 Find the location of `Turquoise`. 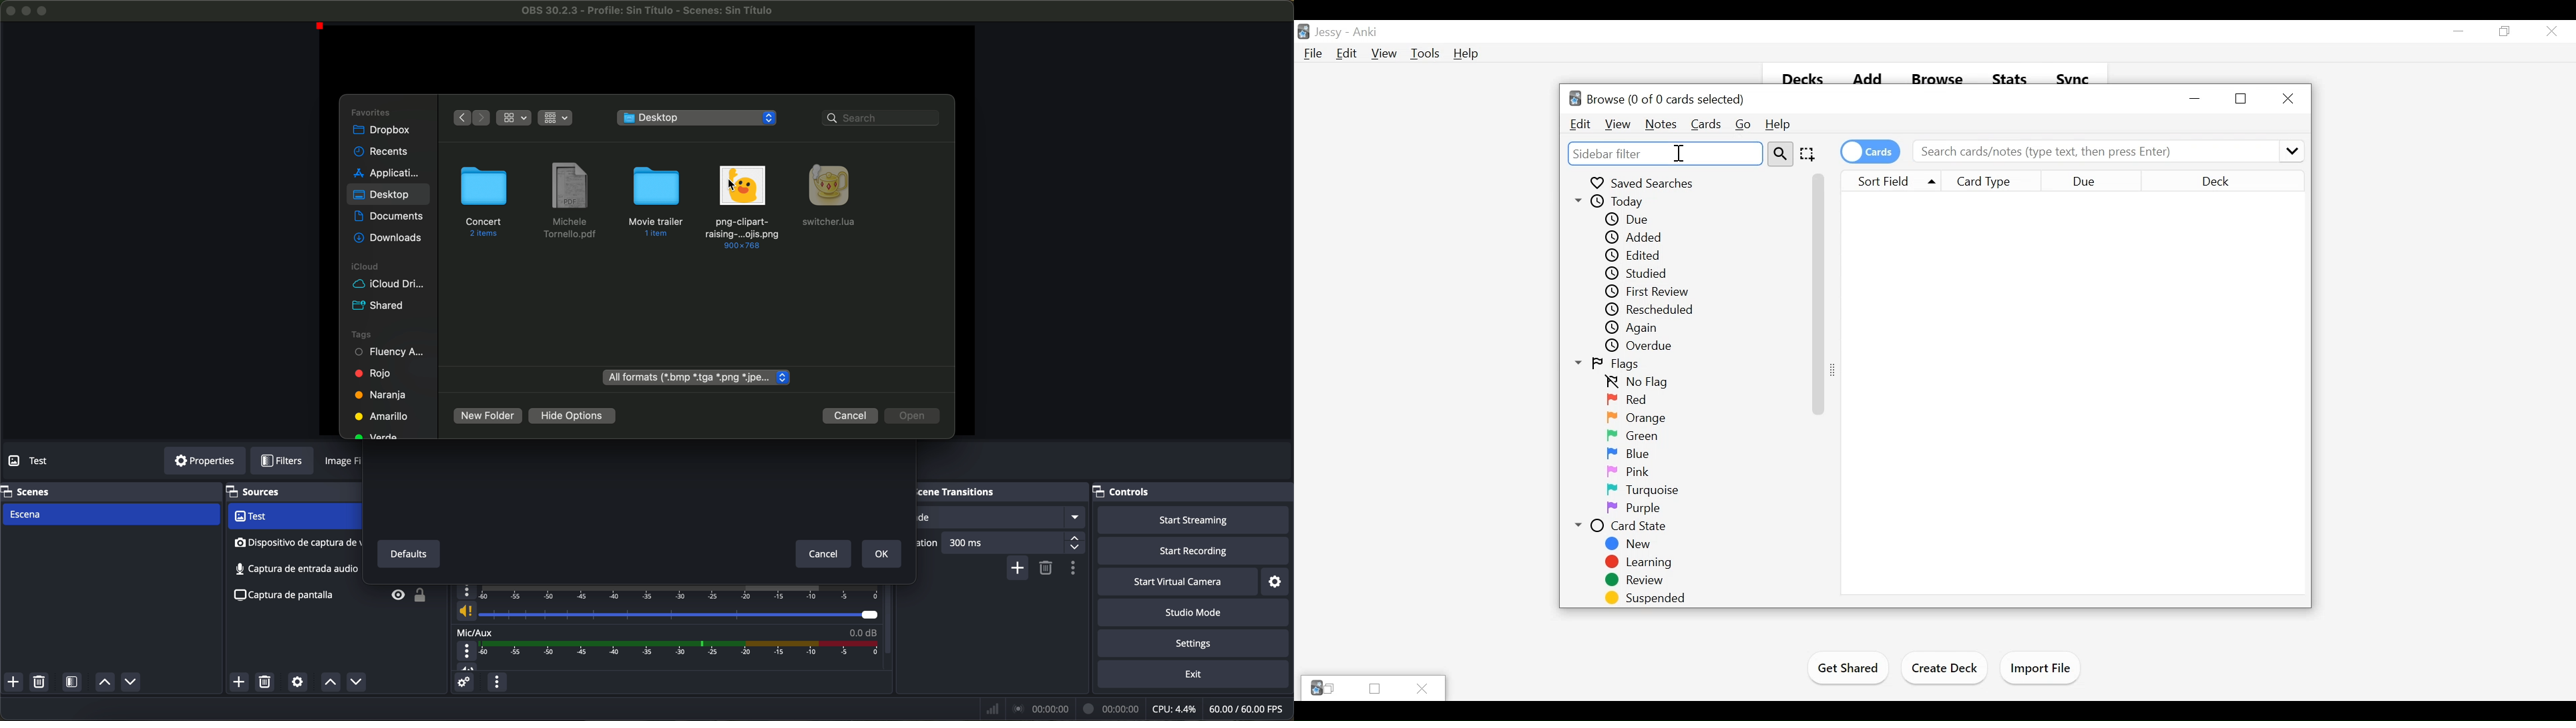

Turquoise is located at coordinates (1645, 490).